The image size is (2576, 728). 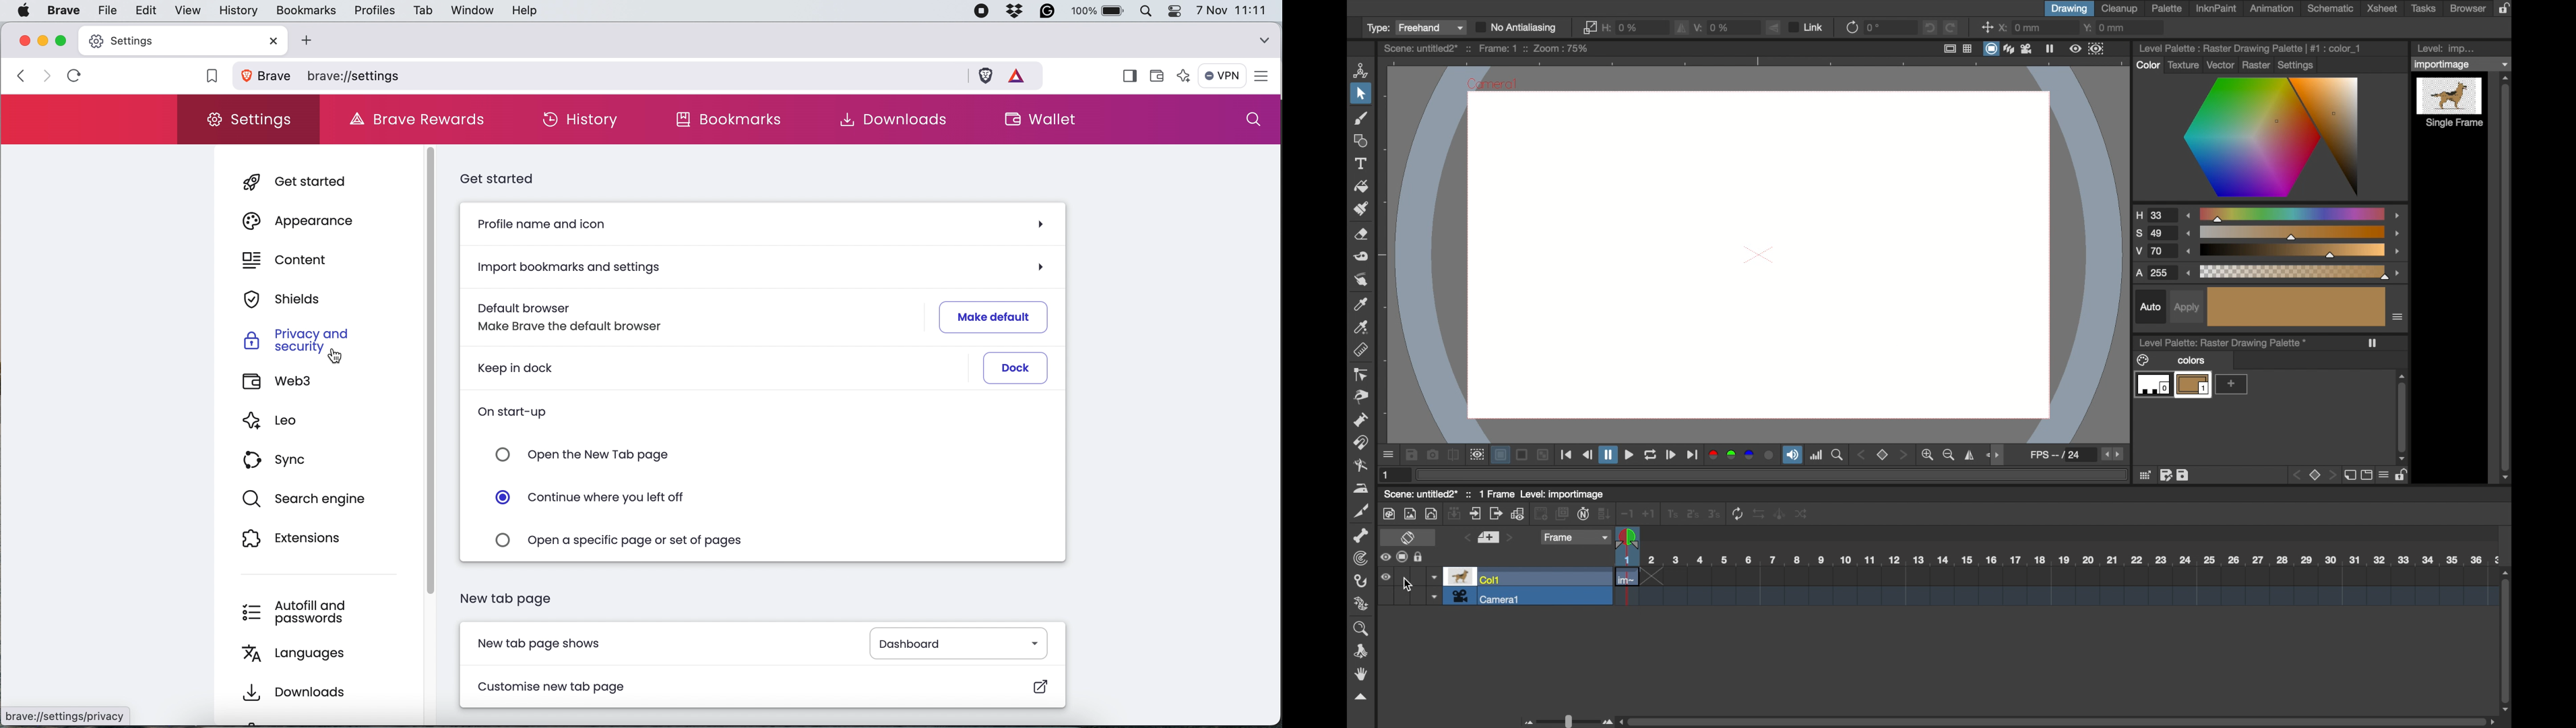 I want to click on leo ai, so click(x=1186, y=78).